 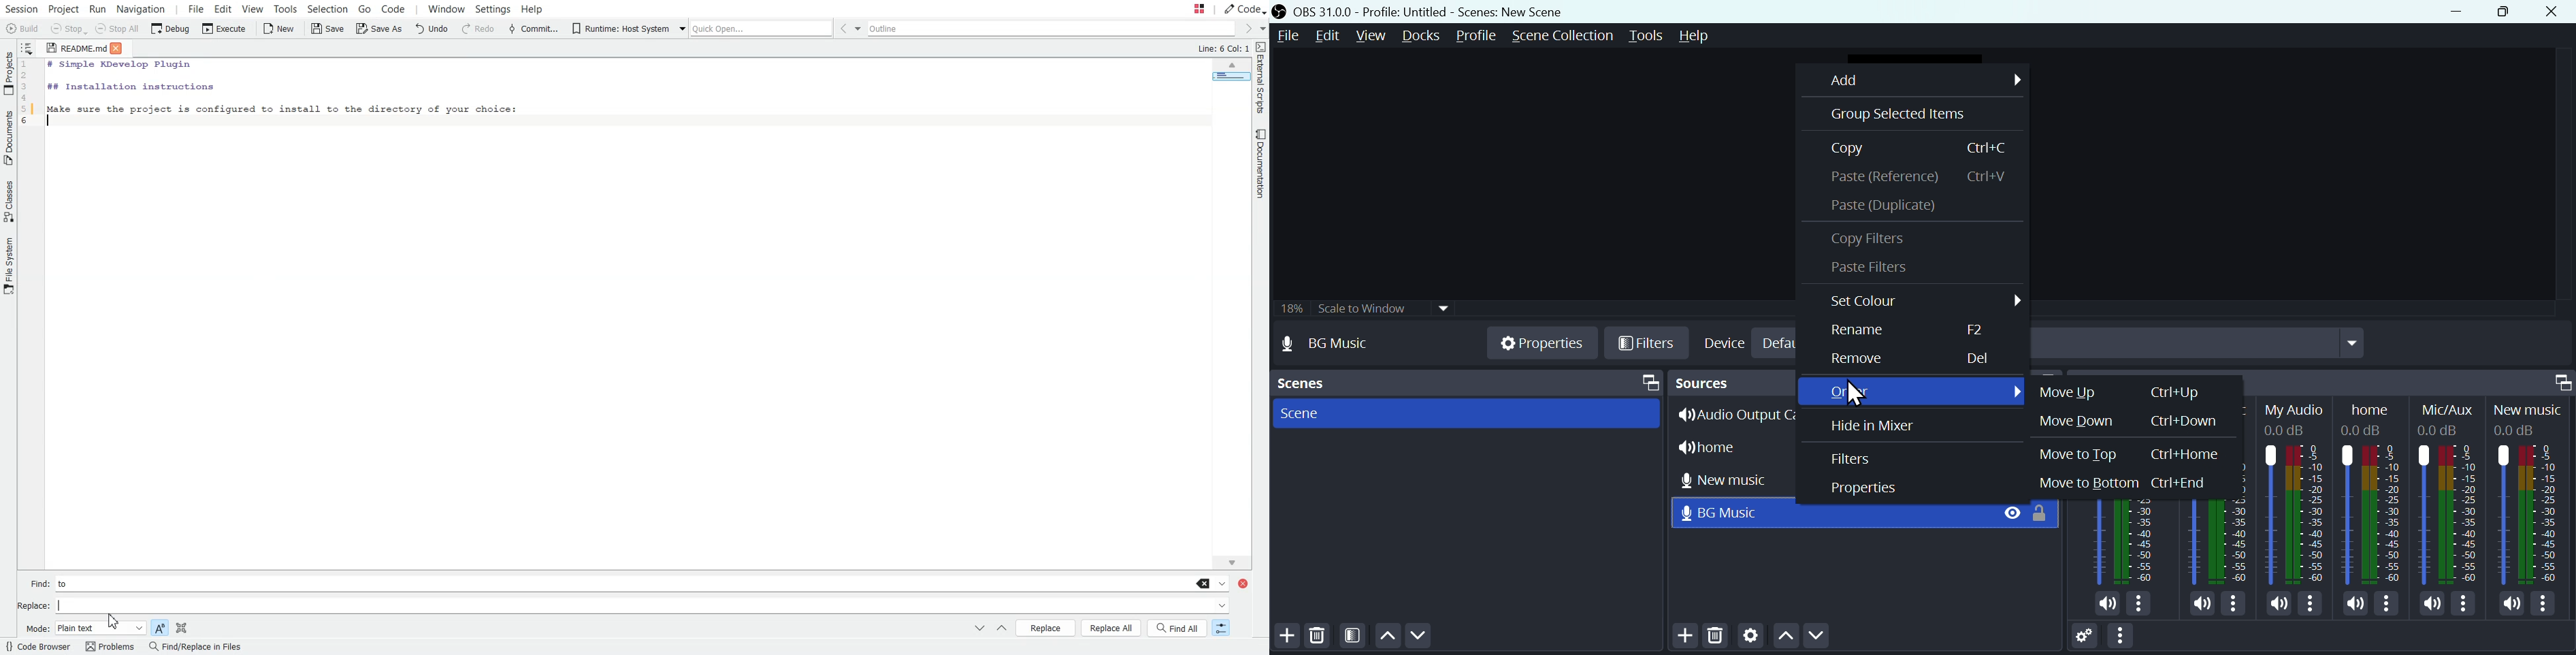 What do you see at coordinates (1978, 360) in the screenshot?
I see `Del` at bounding box center [1978, 360].